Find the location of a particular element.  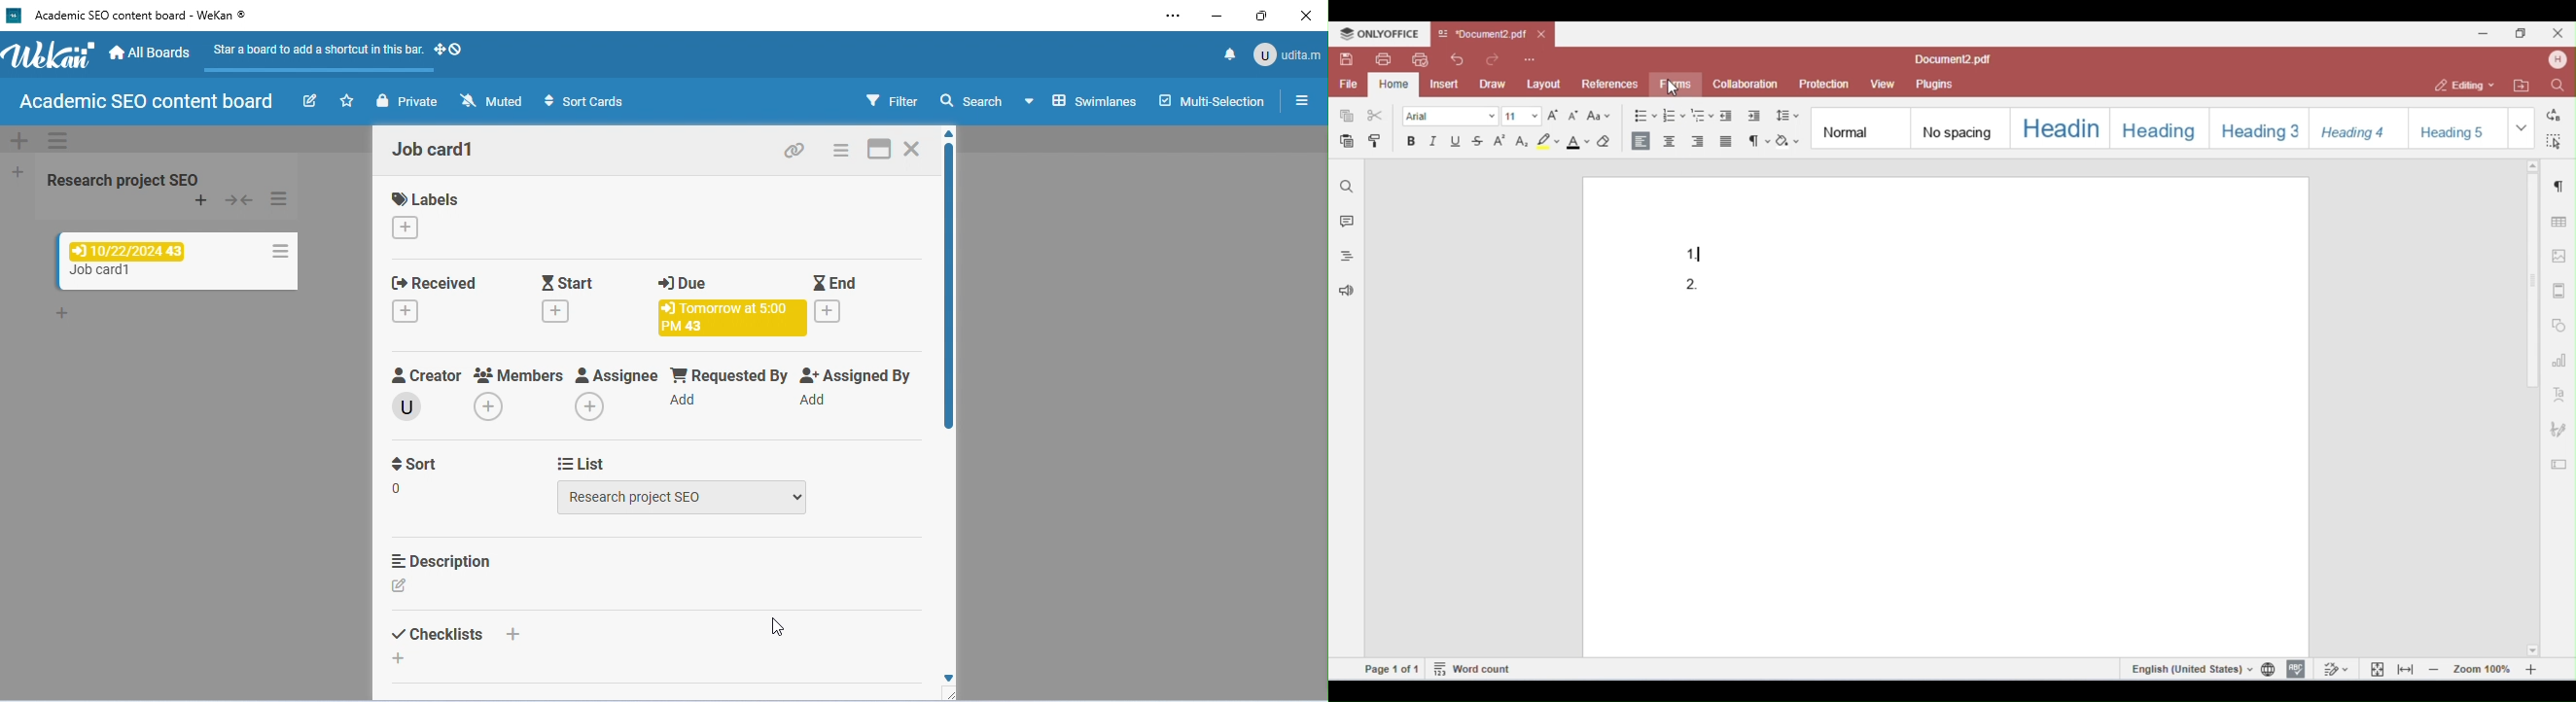

edit is located at coordinates (310, 101).